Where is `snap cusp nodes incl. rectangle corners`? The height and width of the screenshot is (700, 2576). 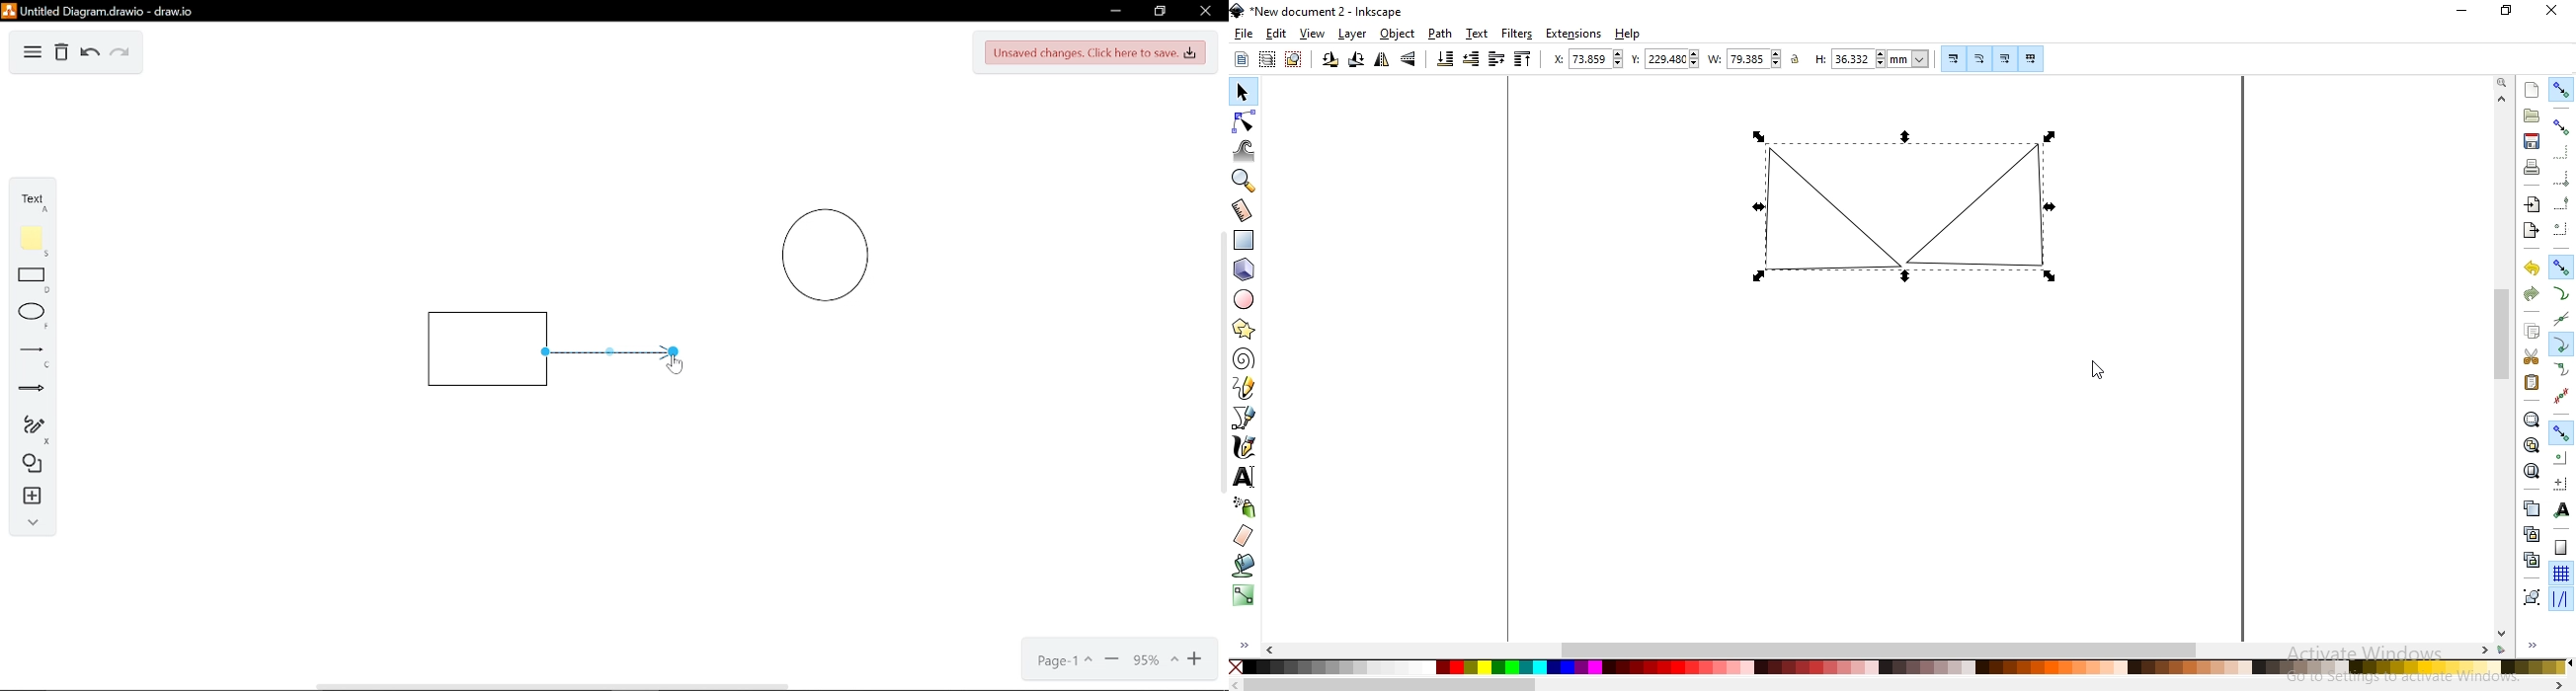 snap cusp nodes incl. rectangle corners is located at coordinates (2560, 344).